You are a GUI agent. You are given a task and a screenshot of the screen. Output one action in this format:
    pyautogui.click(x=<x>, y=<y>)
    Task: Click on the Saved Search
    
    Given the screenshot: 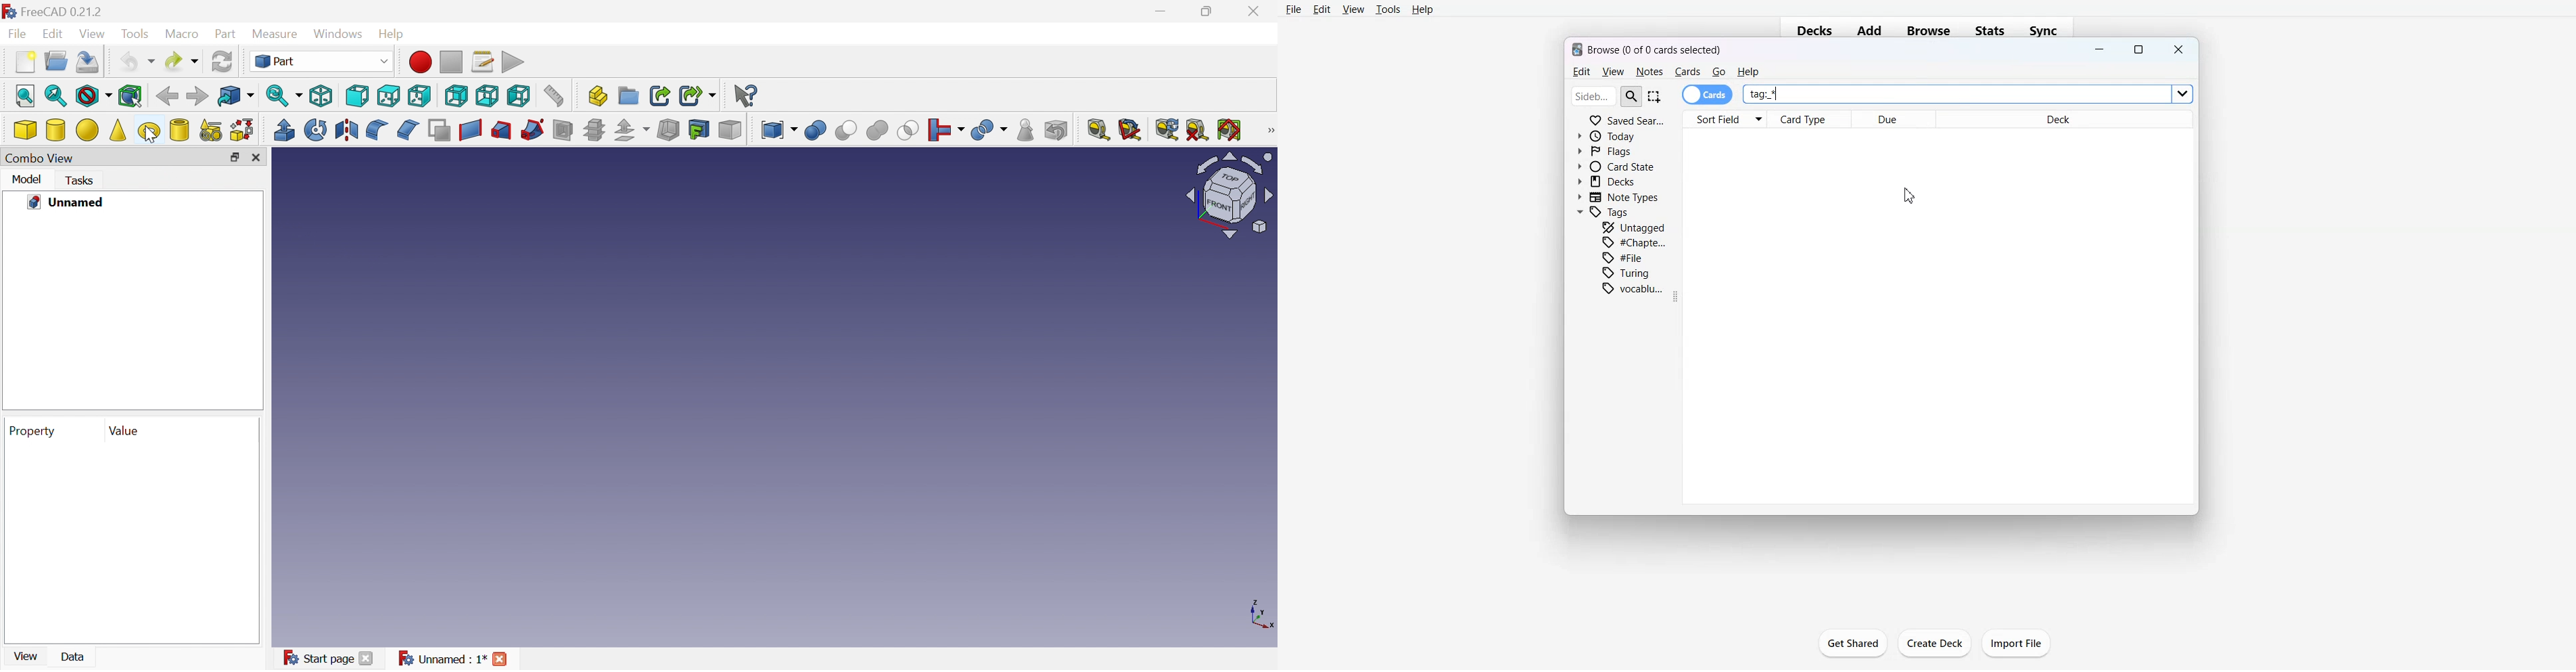 What is the action you would take?
    pyautogui.click(x=1626, y=119)
    